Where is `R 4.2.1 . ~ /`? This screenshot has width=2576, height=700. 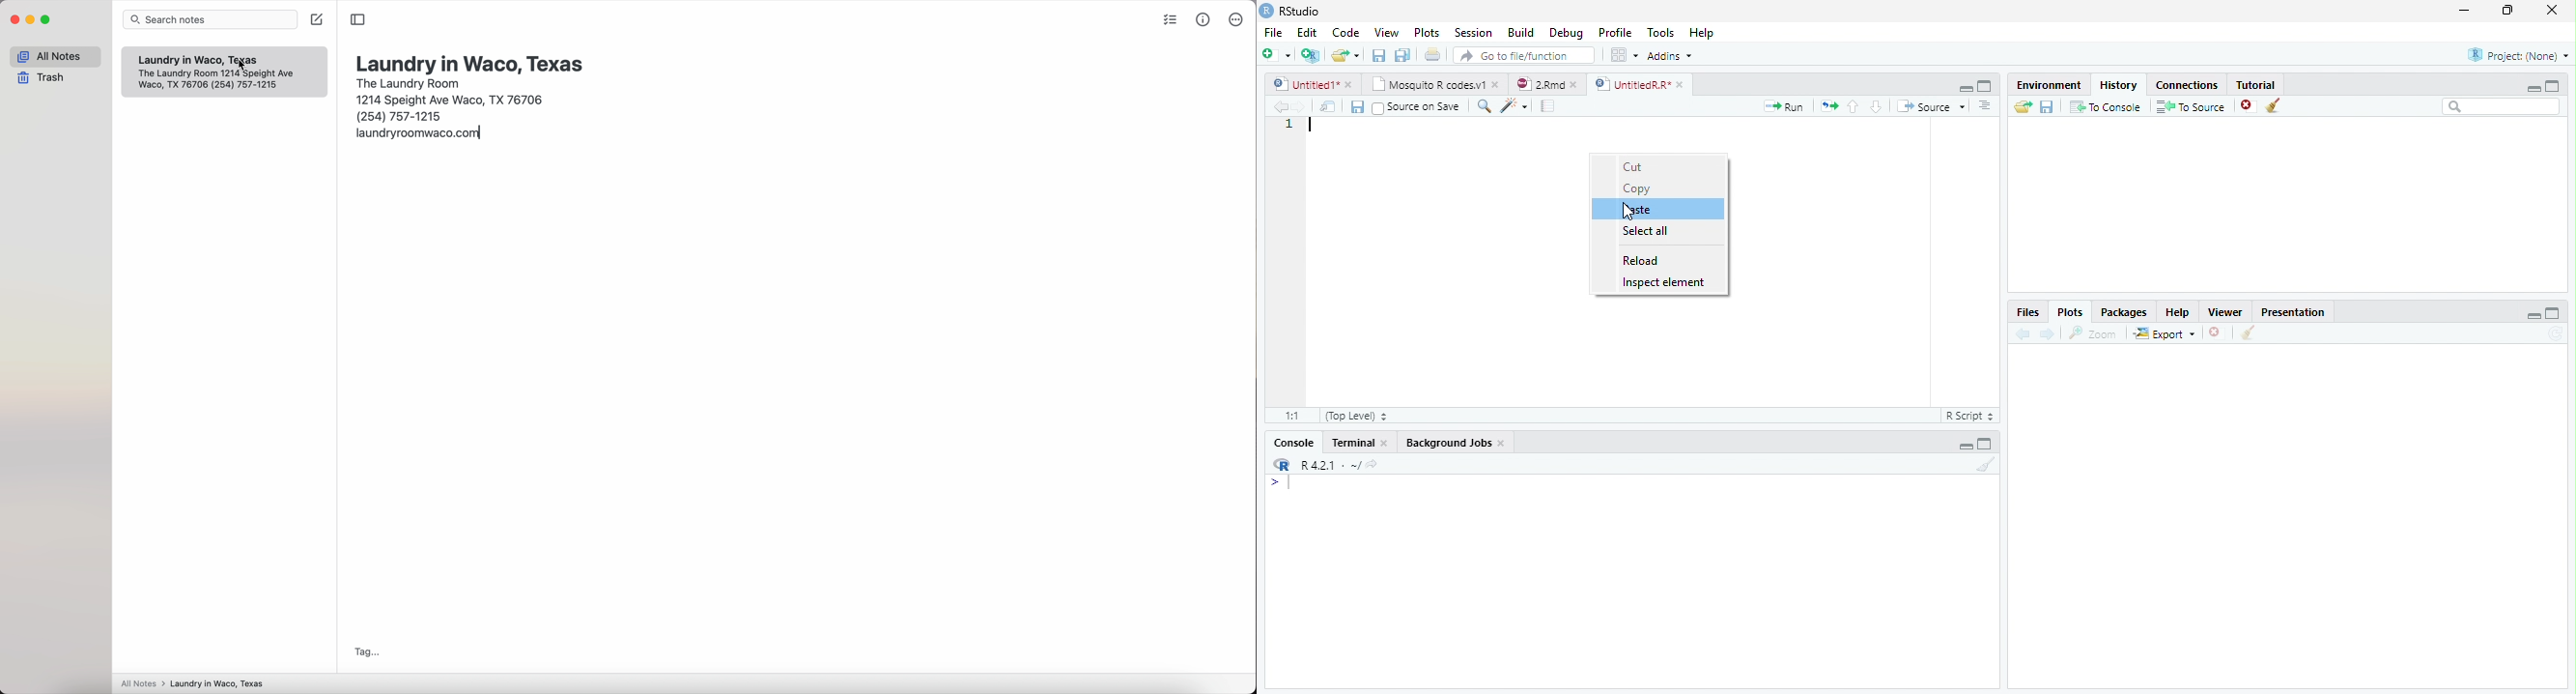
R 4.2.1 . ~ / is located at coordinates (1330, 466).